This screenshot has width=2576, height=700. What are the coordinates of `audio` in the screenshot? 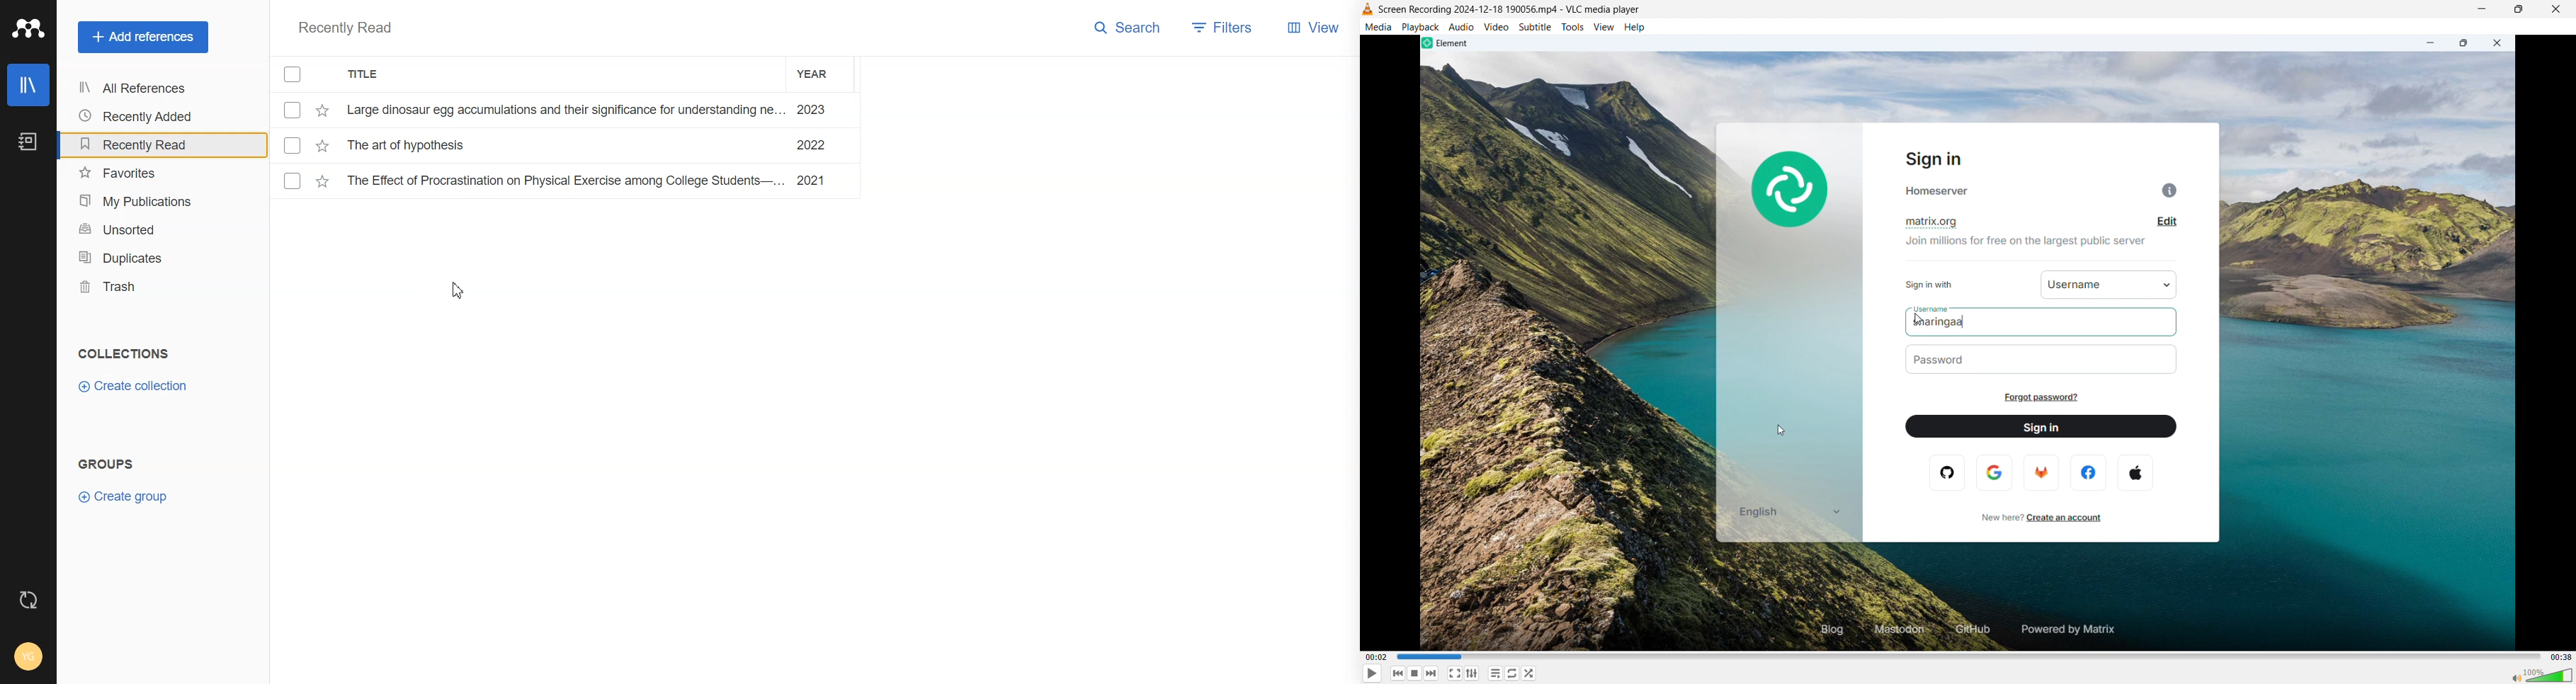 It's located at (1461, 27).